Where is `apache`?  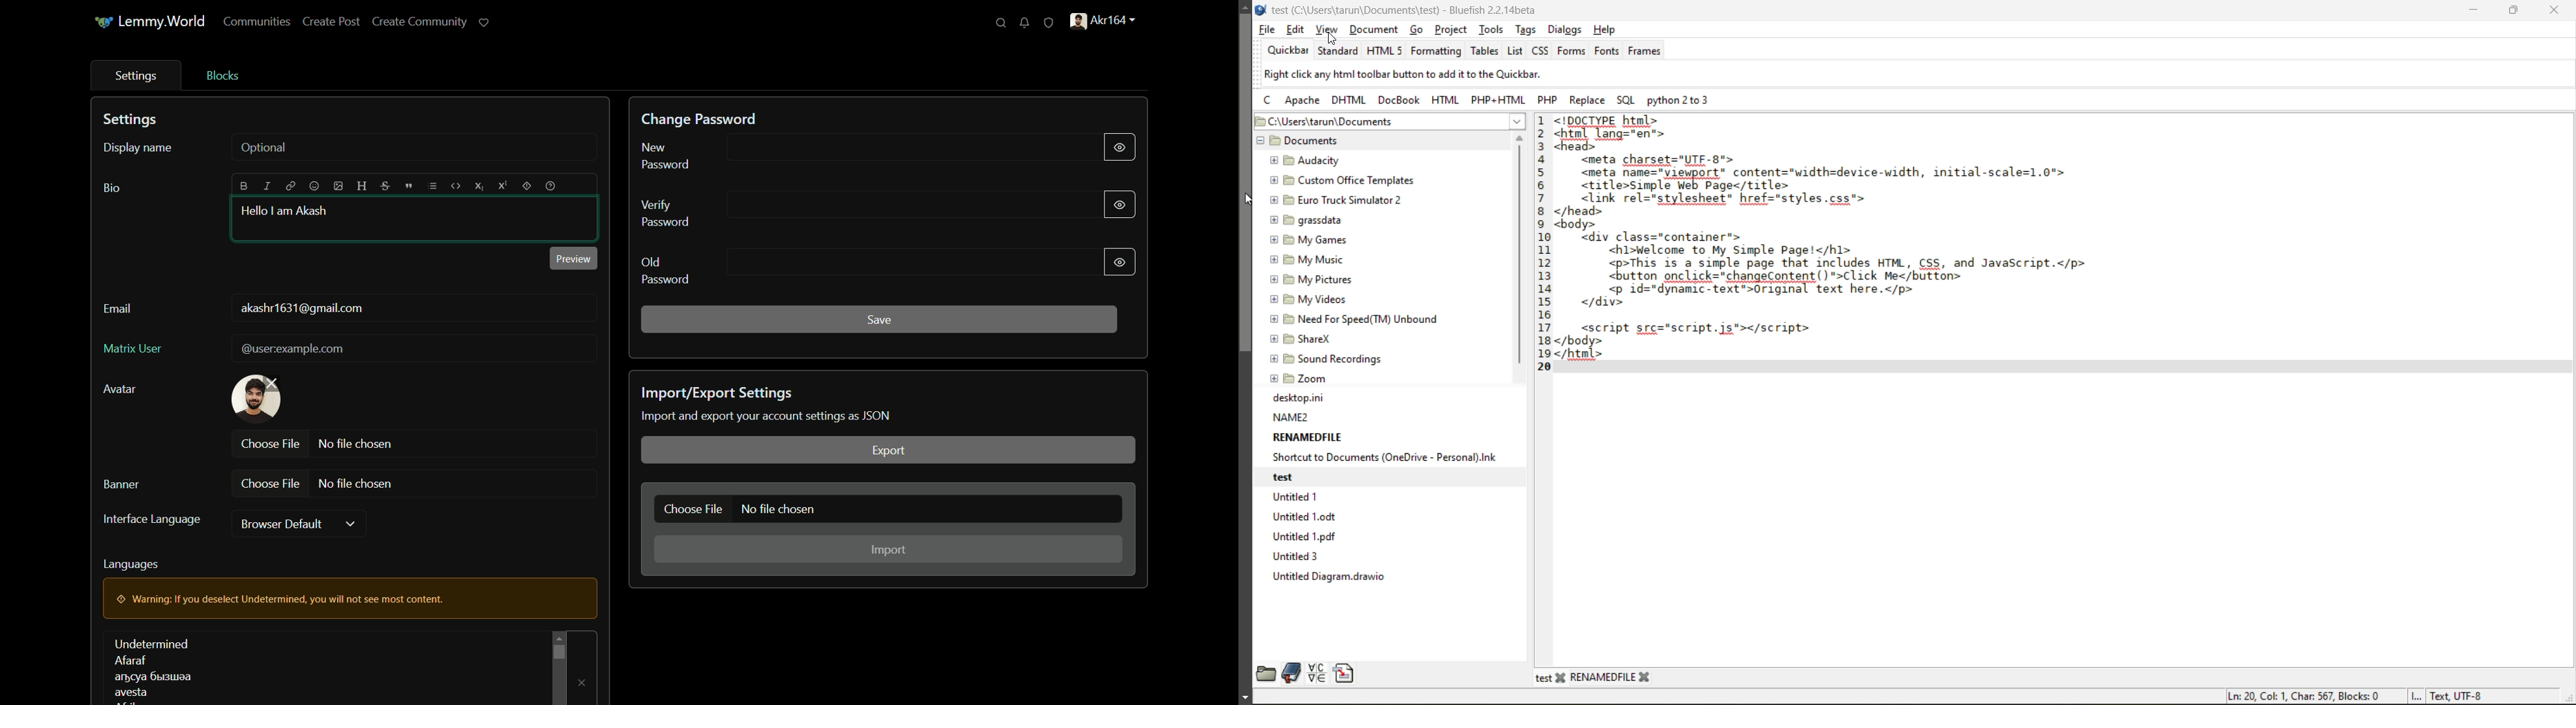
apache is located at coordinates (1301, 101).